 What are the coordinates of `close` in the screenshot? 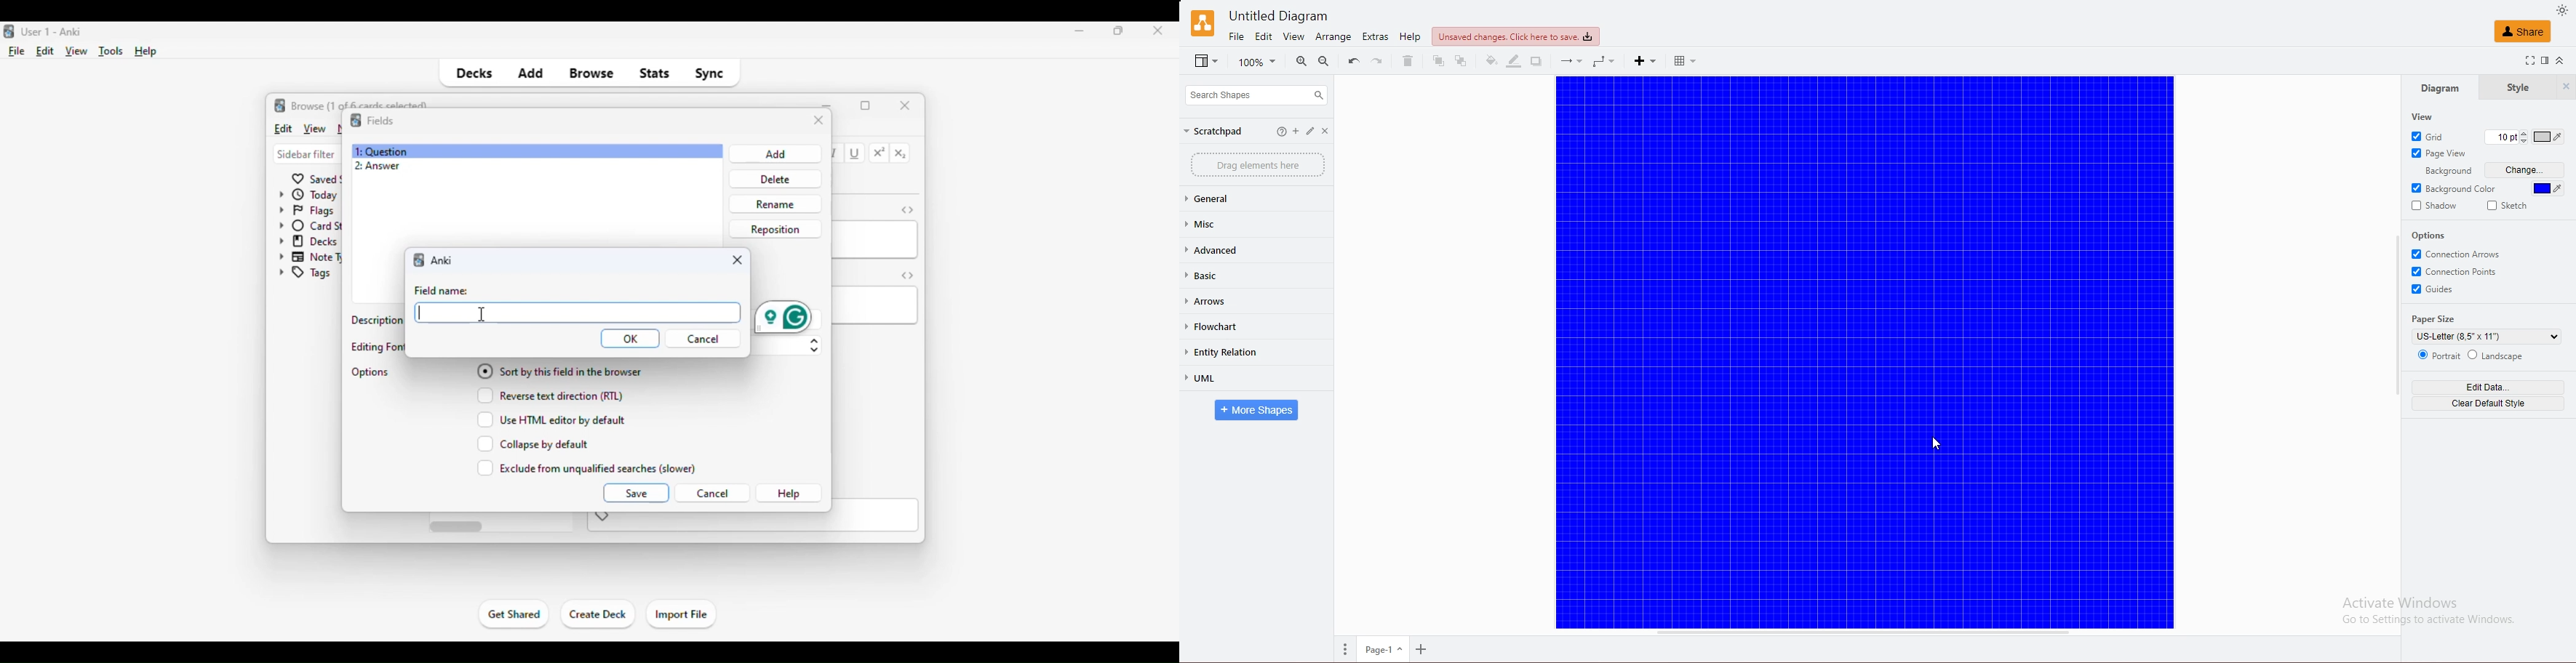 It's located at (819, 121).